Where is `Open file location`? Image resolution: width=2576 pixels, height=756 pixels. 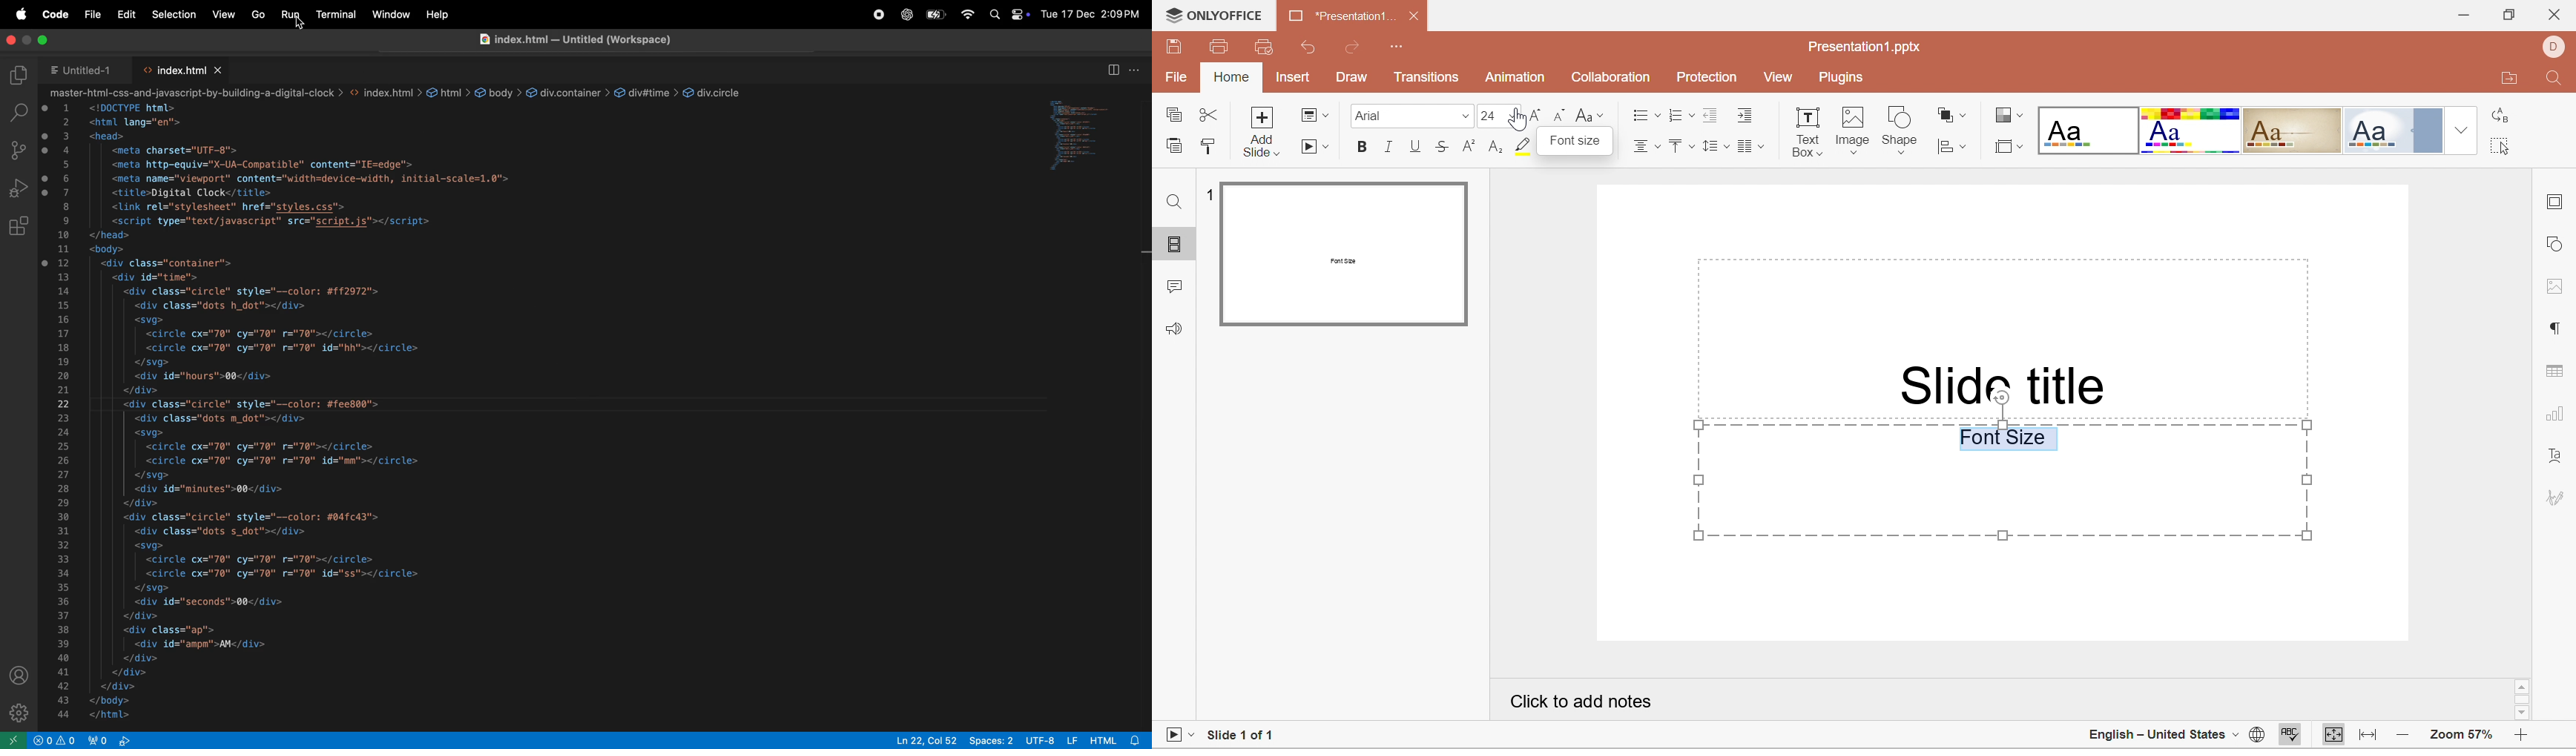 Open file location is located at coordinates (2511, 79).